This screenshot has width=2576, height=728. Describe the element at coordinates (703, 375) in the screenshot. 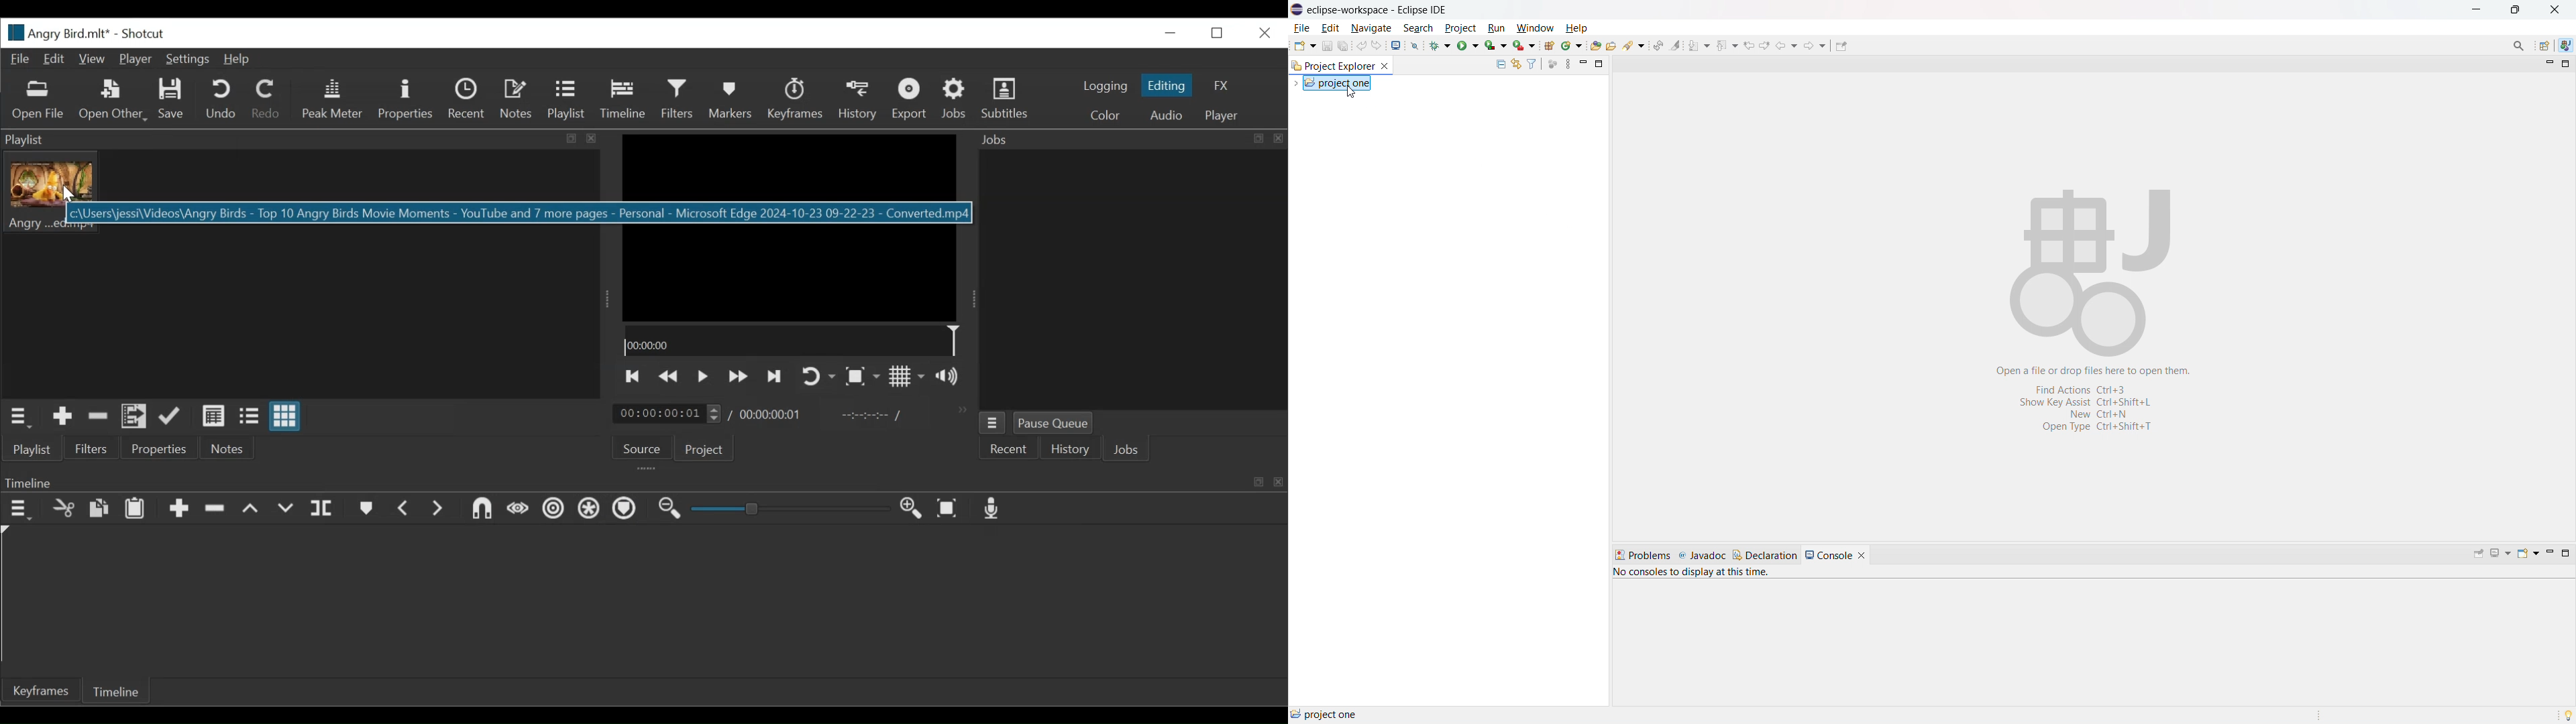

I see `Toggle play or pause` at that location.